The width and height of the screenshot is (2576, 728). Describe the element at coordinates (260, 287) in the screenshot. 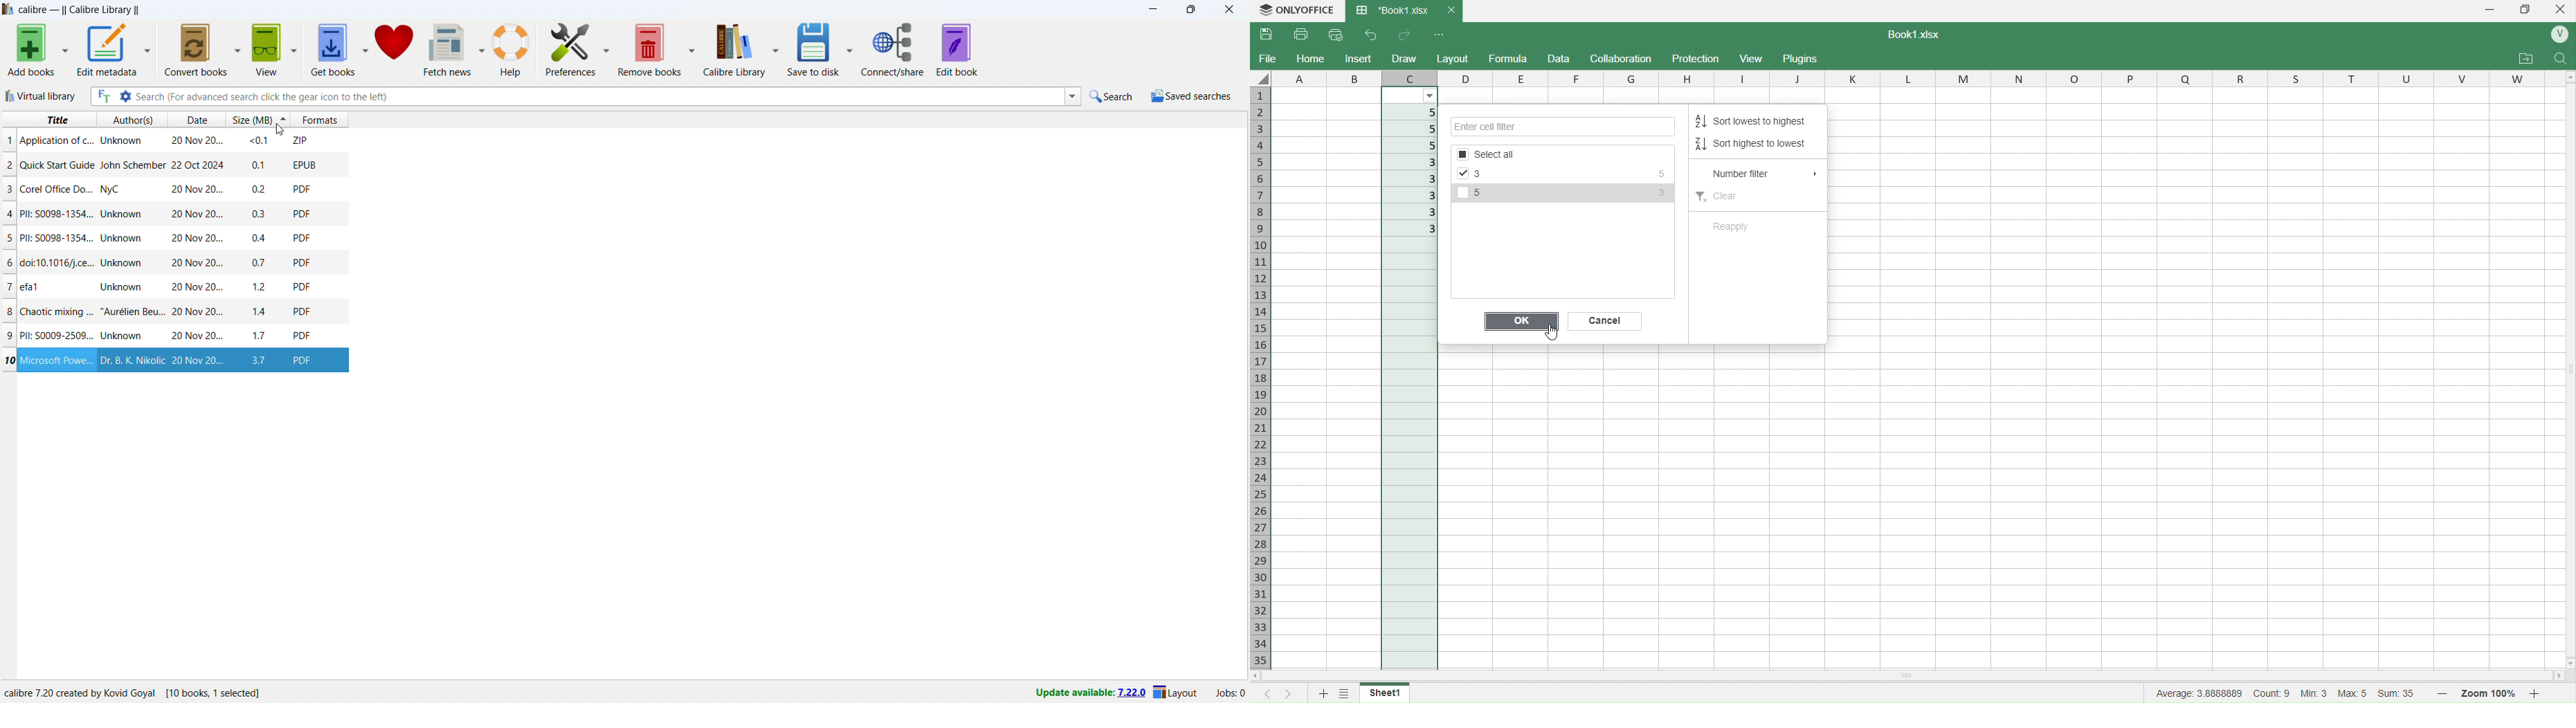

I see `size` at that location.